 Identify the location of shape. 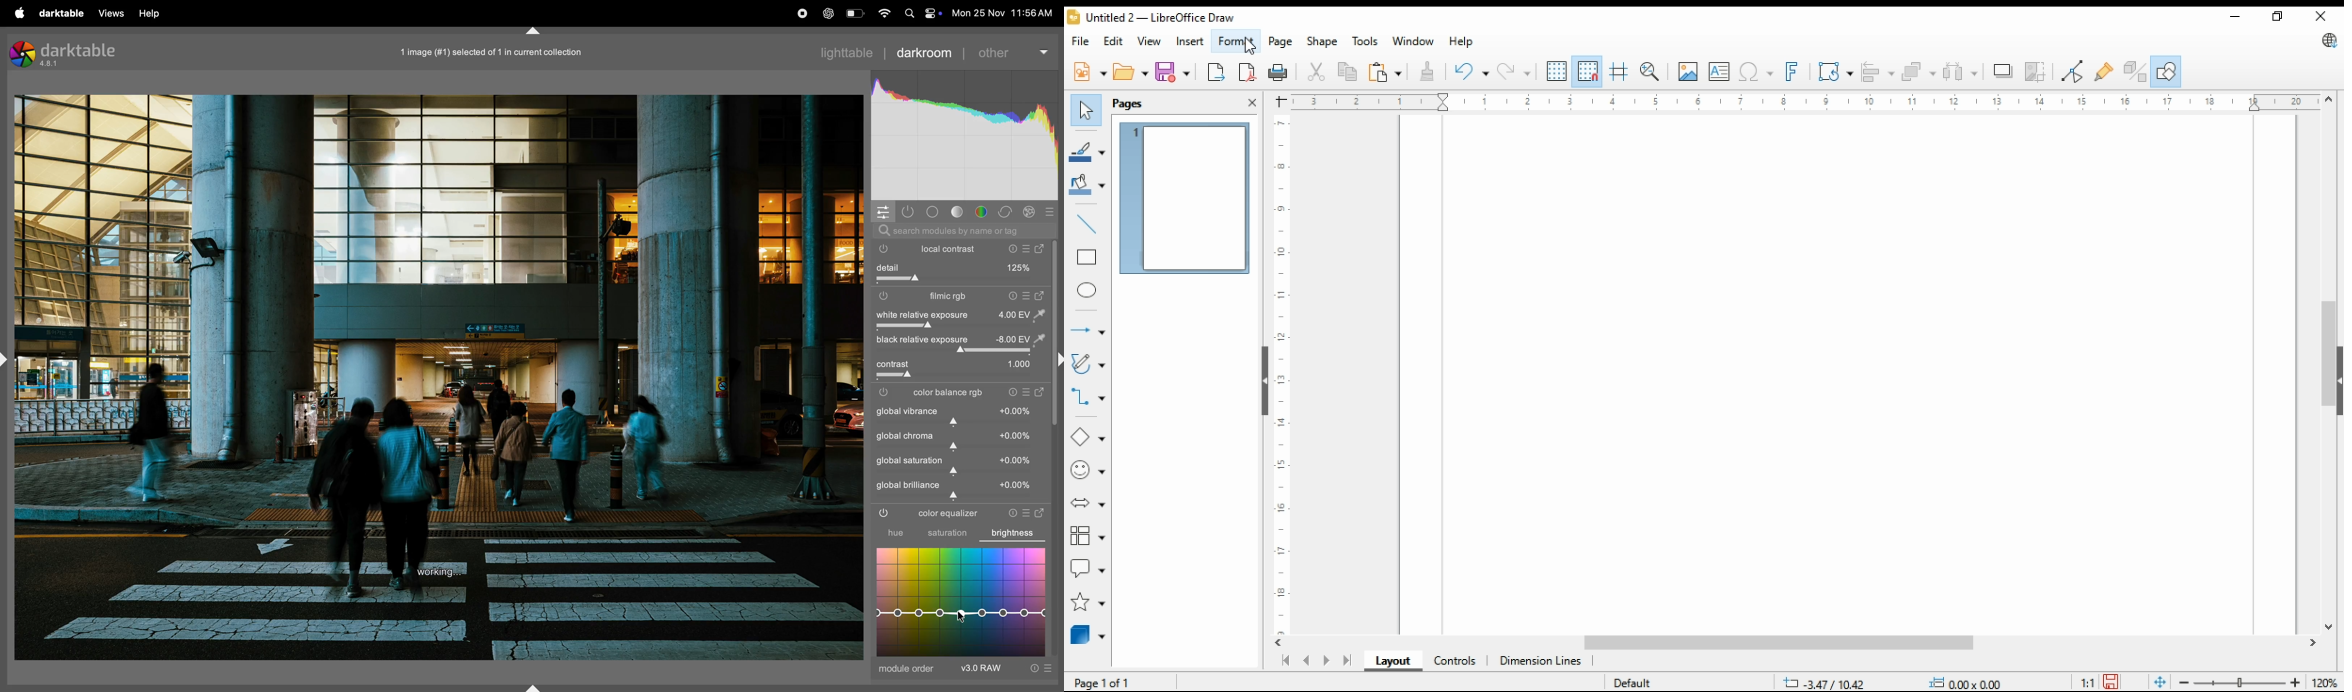
(1323, 41).